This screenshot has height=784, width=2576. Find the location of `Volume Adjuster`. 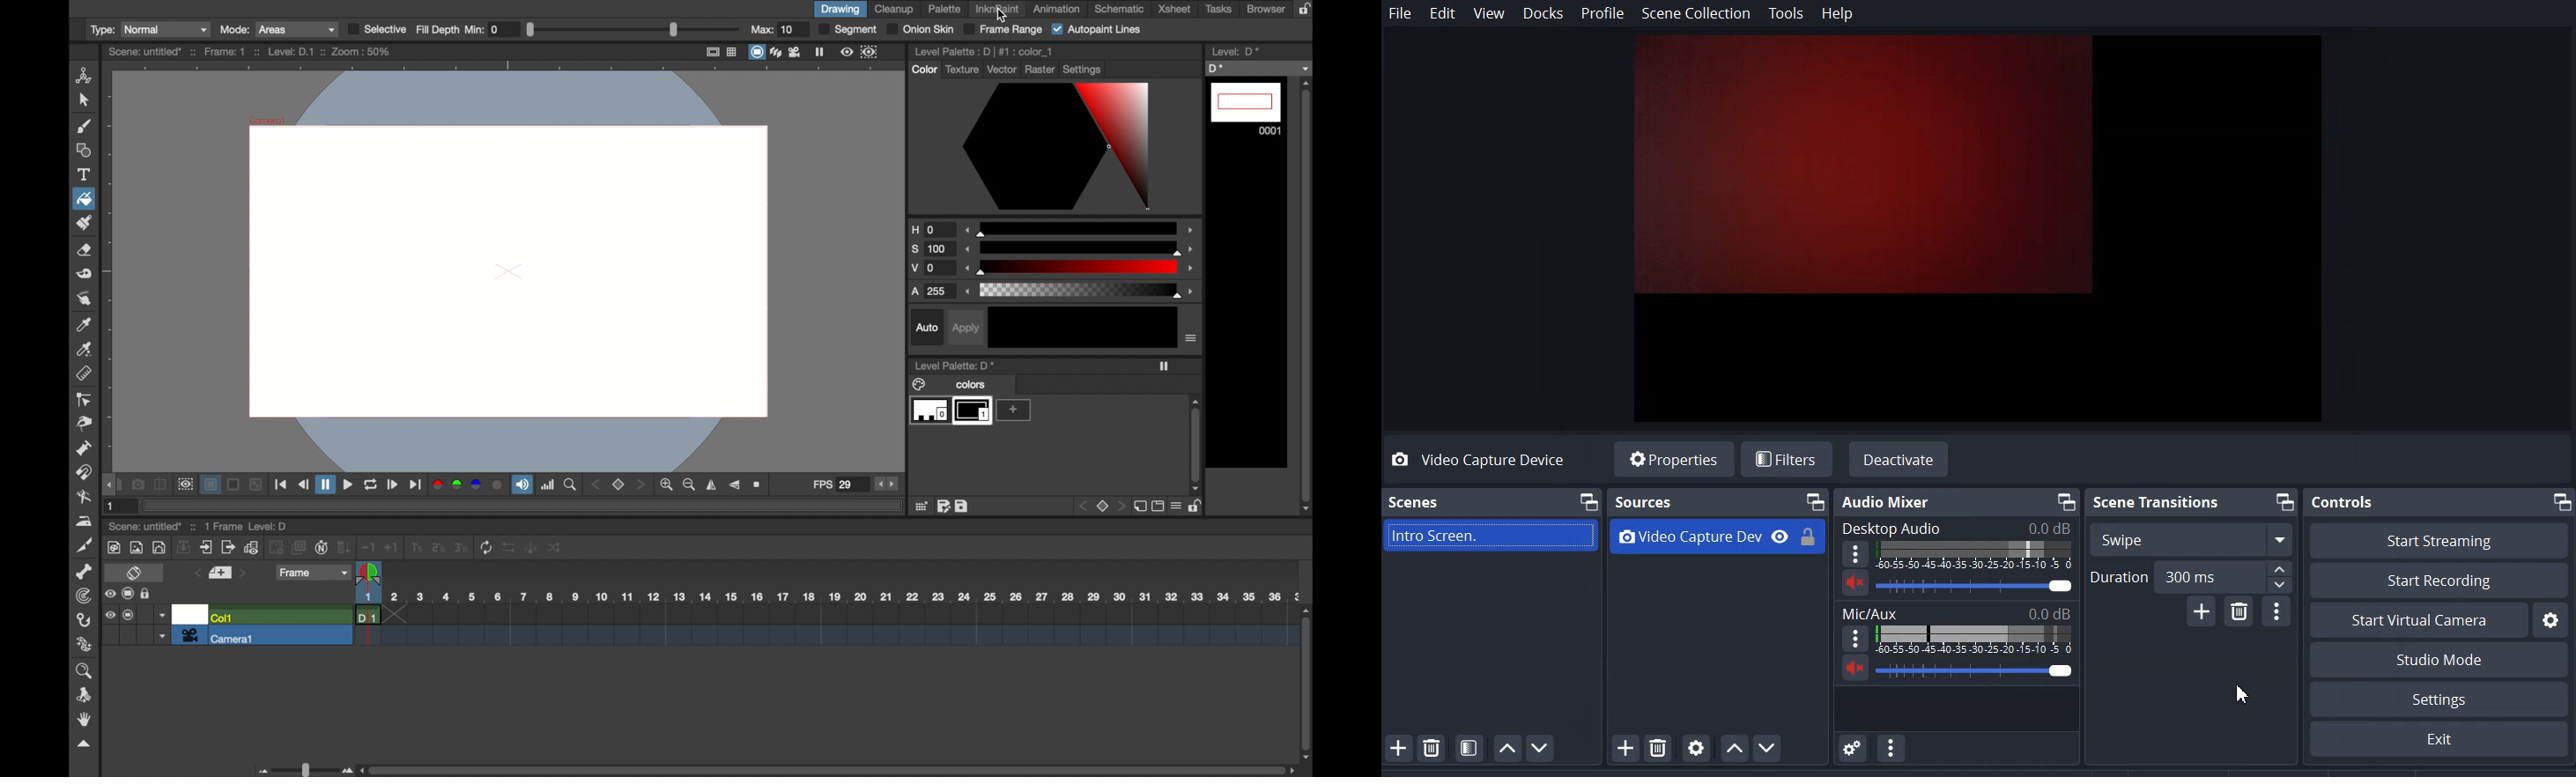

Volume Adjuster is located at coordinates (1976, 669).